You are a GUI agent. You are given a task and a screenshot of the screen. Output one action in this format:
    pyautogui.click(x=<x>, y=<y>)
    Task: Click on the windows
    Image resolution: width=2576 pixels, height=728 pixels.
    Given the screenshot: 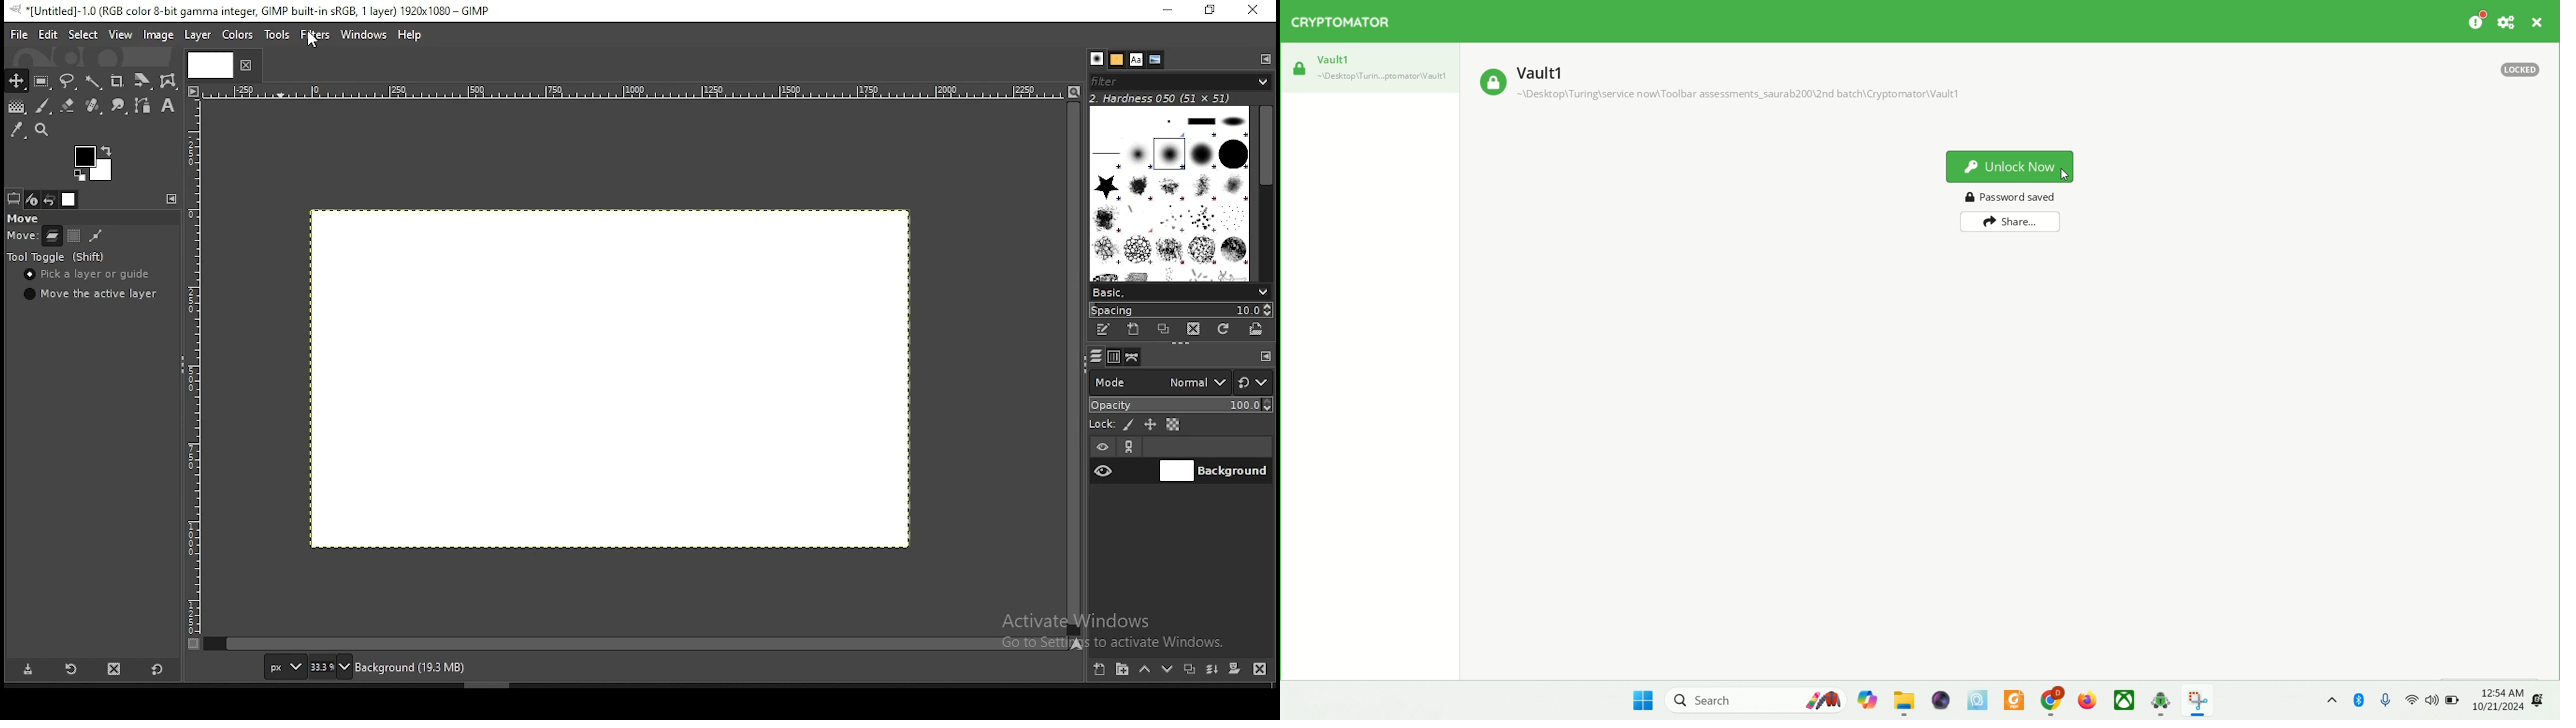 What is the action you would take?
    pyautogui.click(x=364, y=36)
    